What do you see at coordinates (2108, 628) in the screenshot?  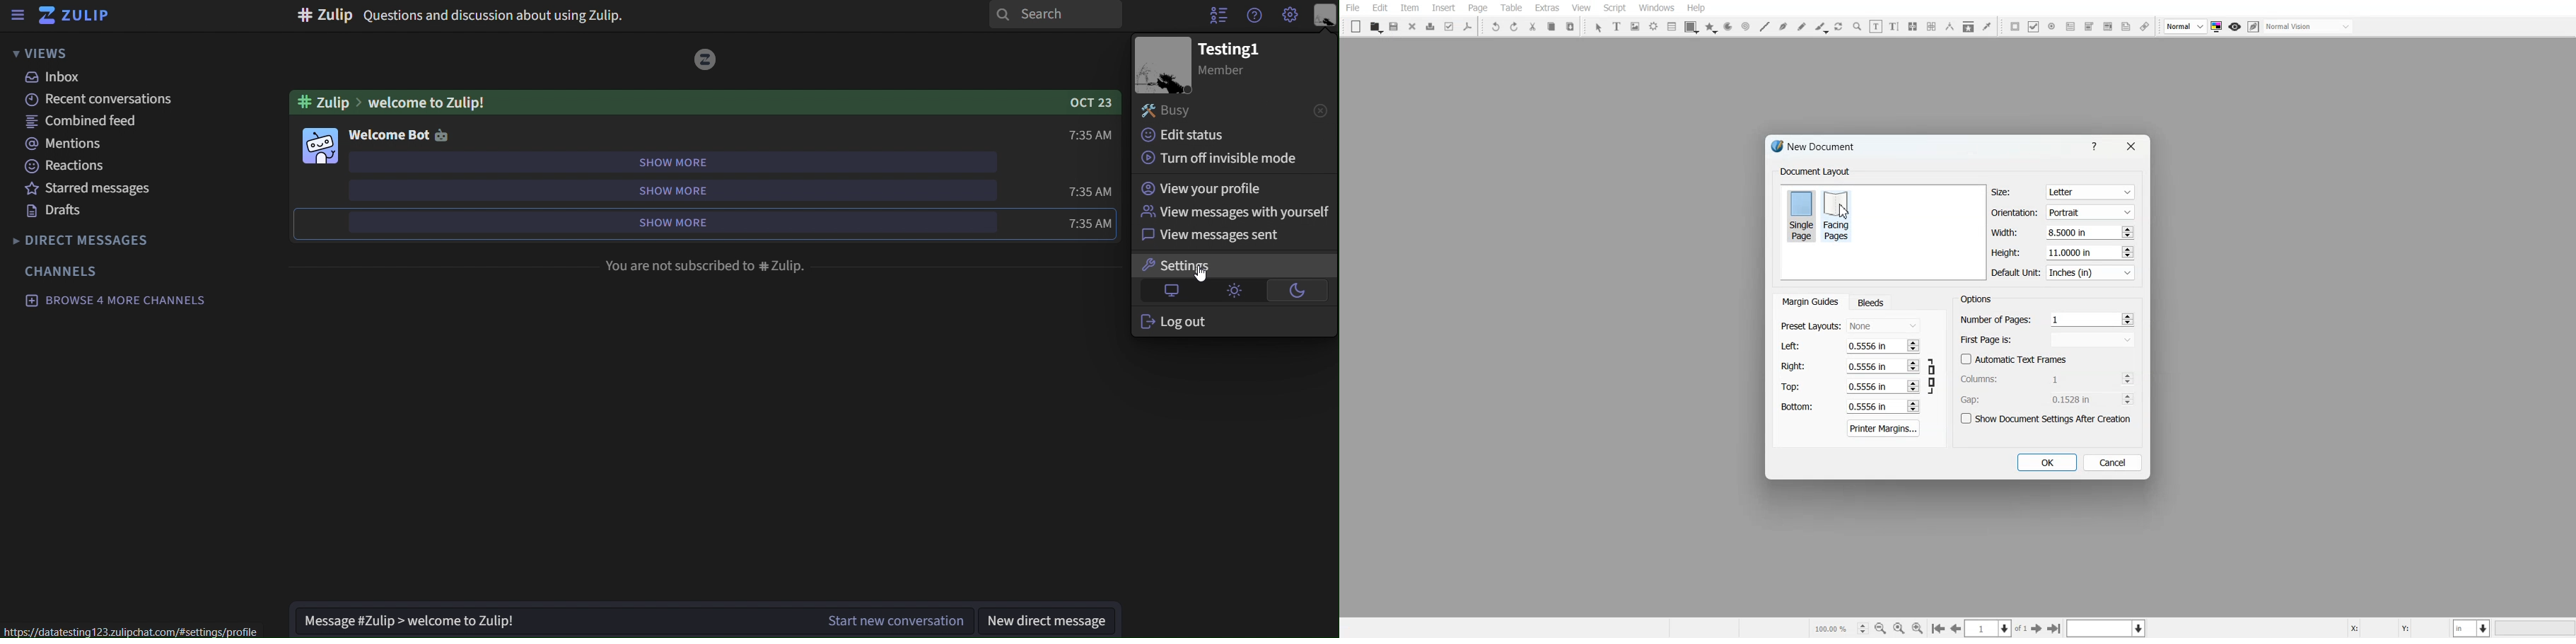 I see `Select the current layer` at bounding box center [2108, 628].